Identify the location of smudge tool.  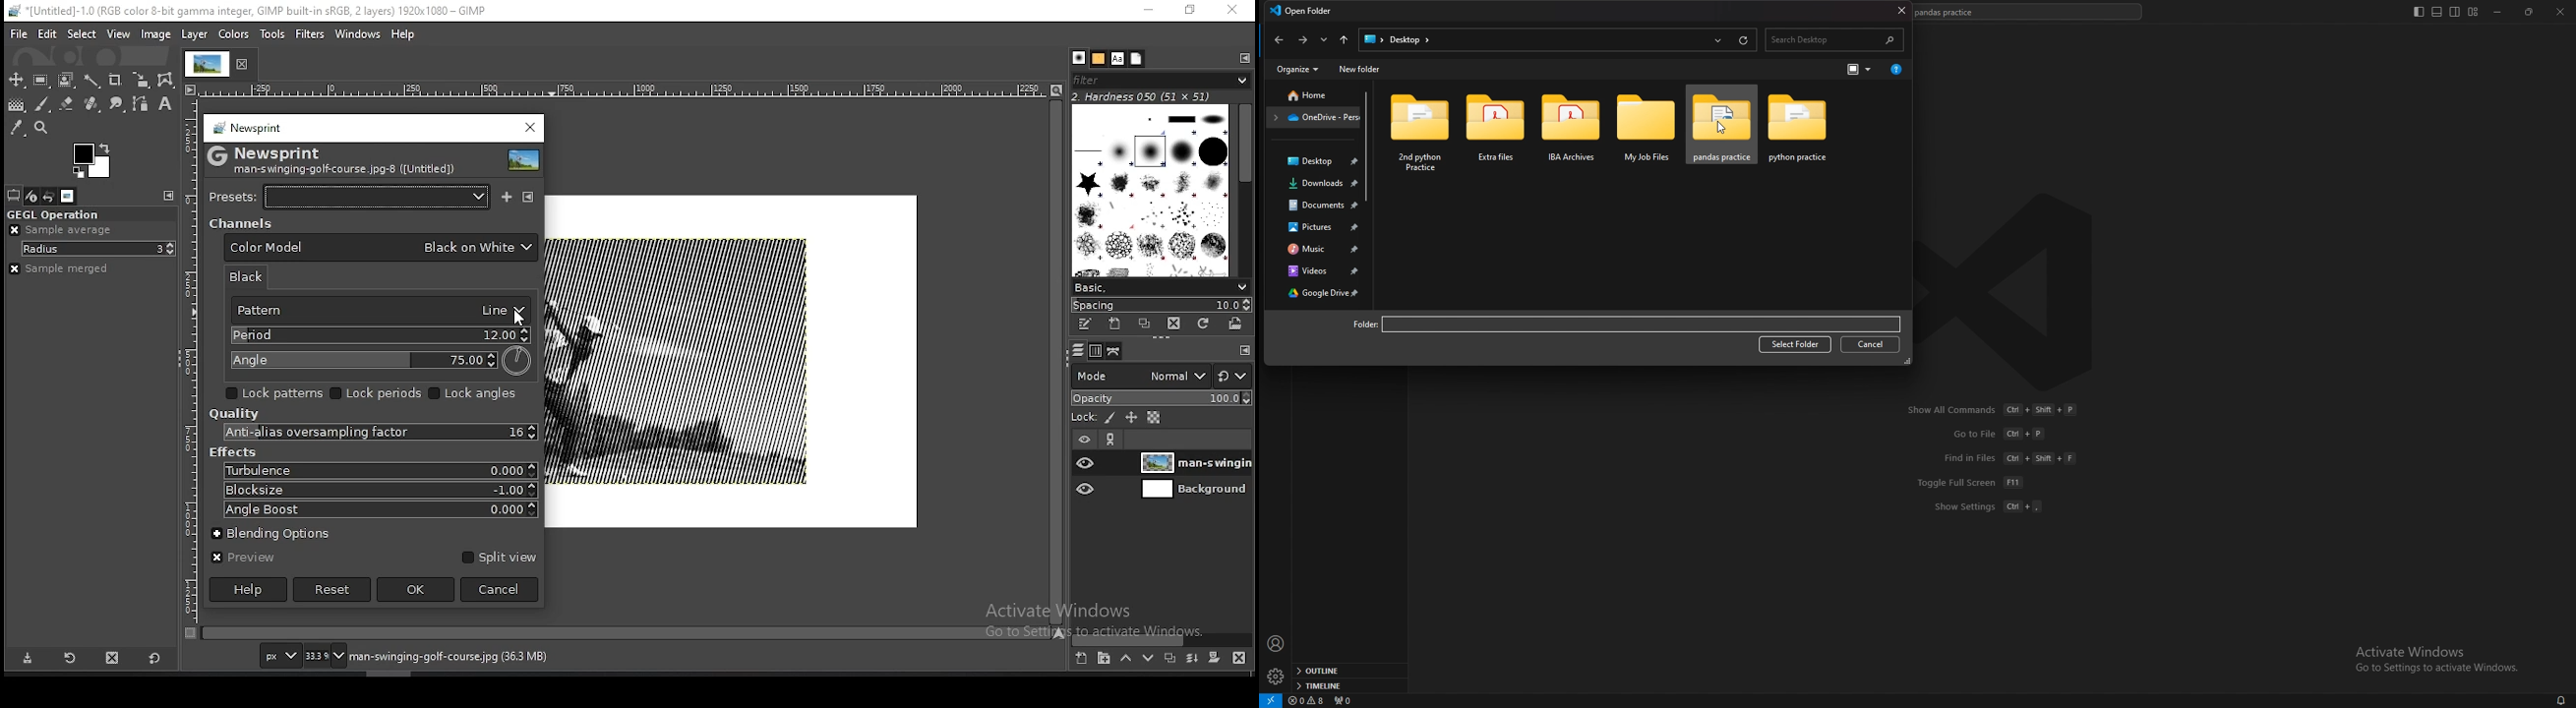
(117, 103).